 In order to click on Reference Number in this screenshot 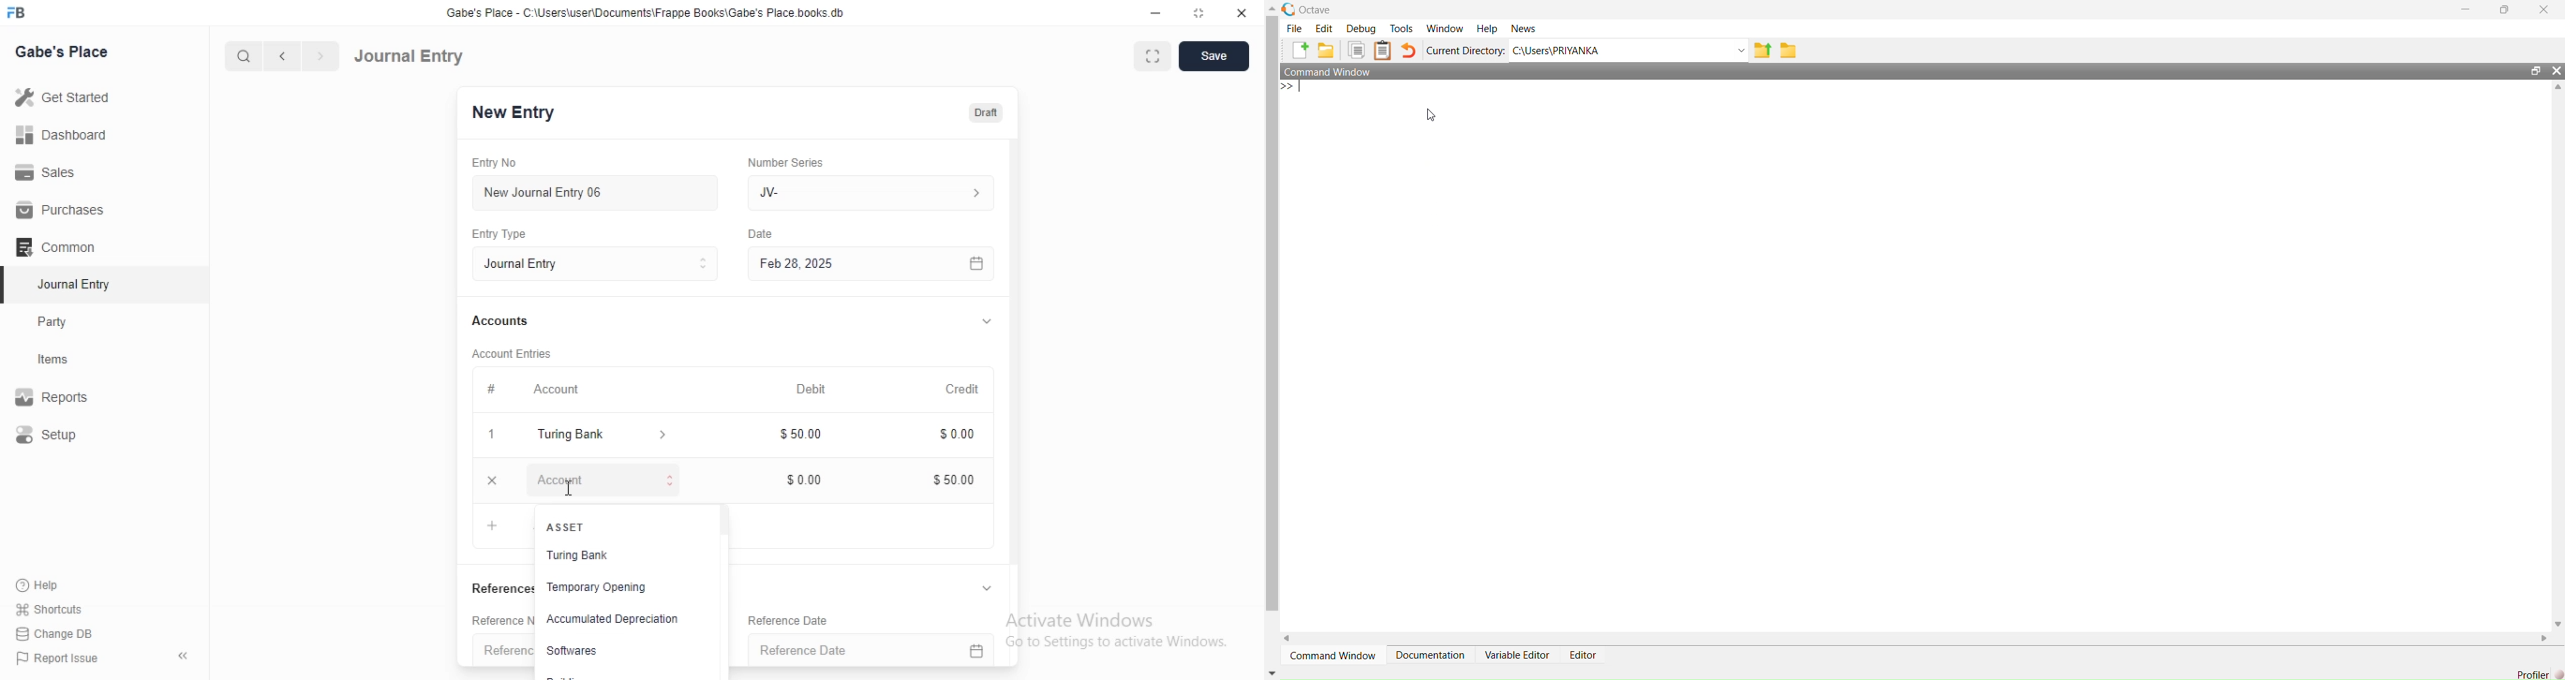, I will do `click(502, 621)`.